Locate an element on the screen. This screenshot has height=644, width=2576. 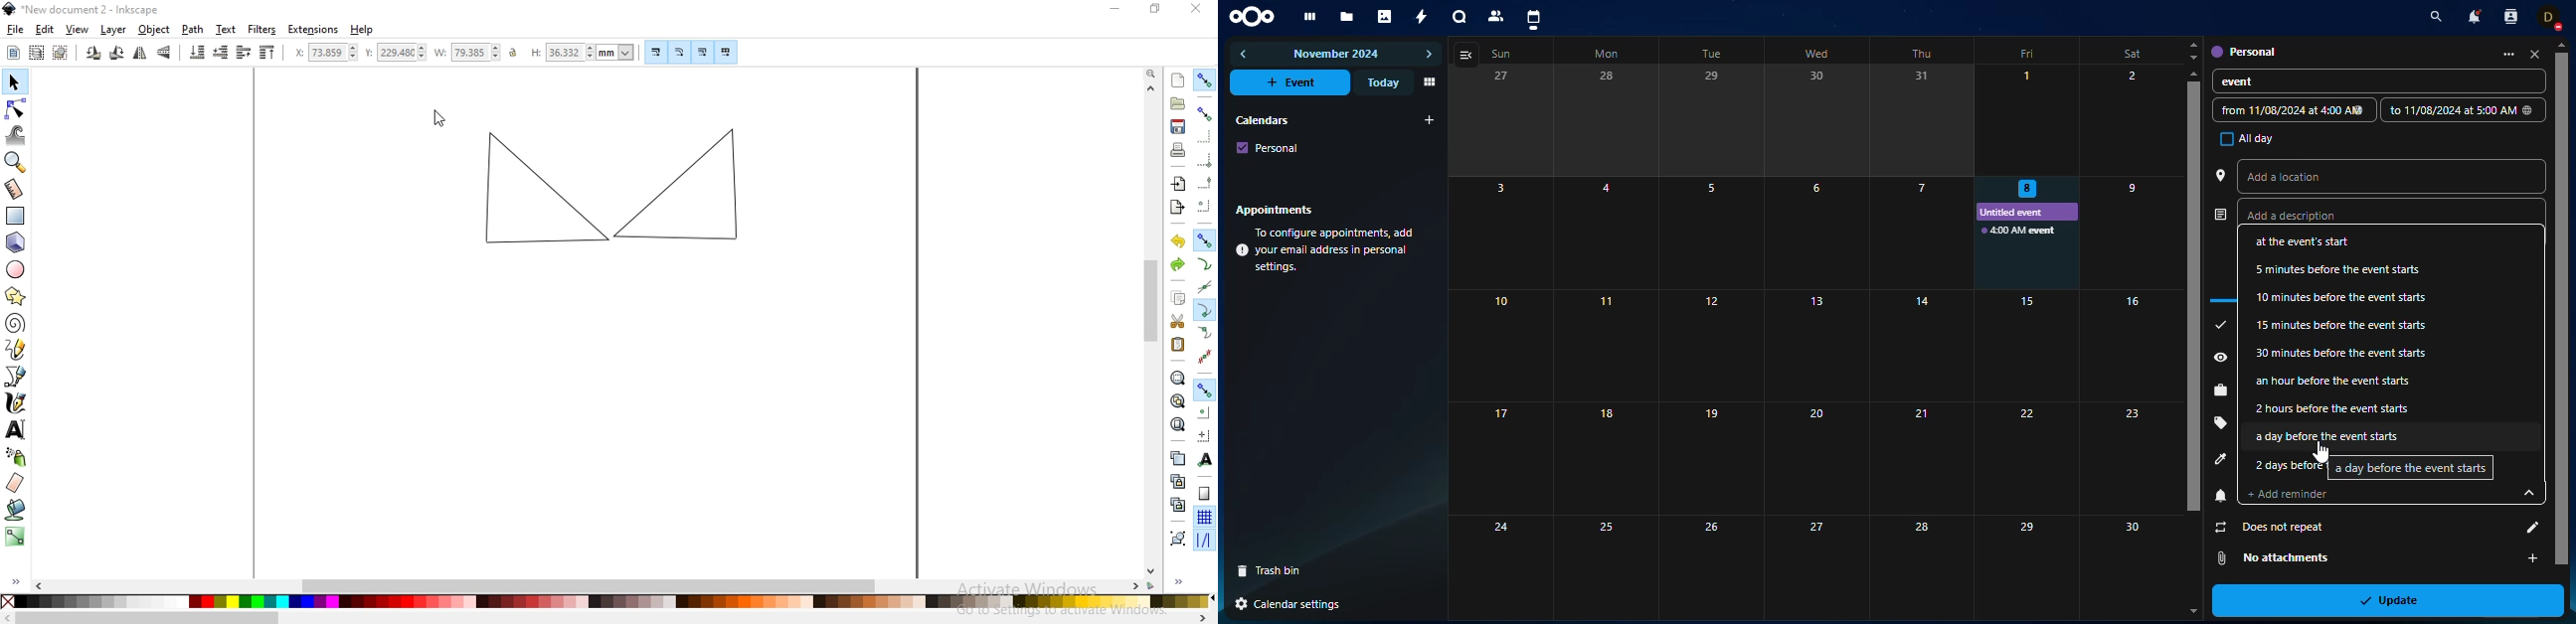
close is located at coordinates (2535, 55).